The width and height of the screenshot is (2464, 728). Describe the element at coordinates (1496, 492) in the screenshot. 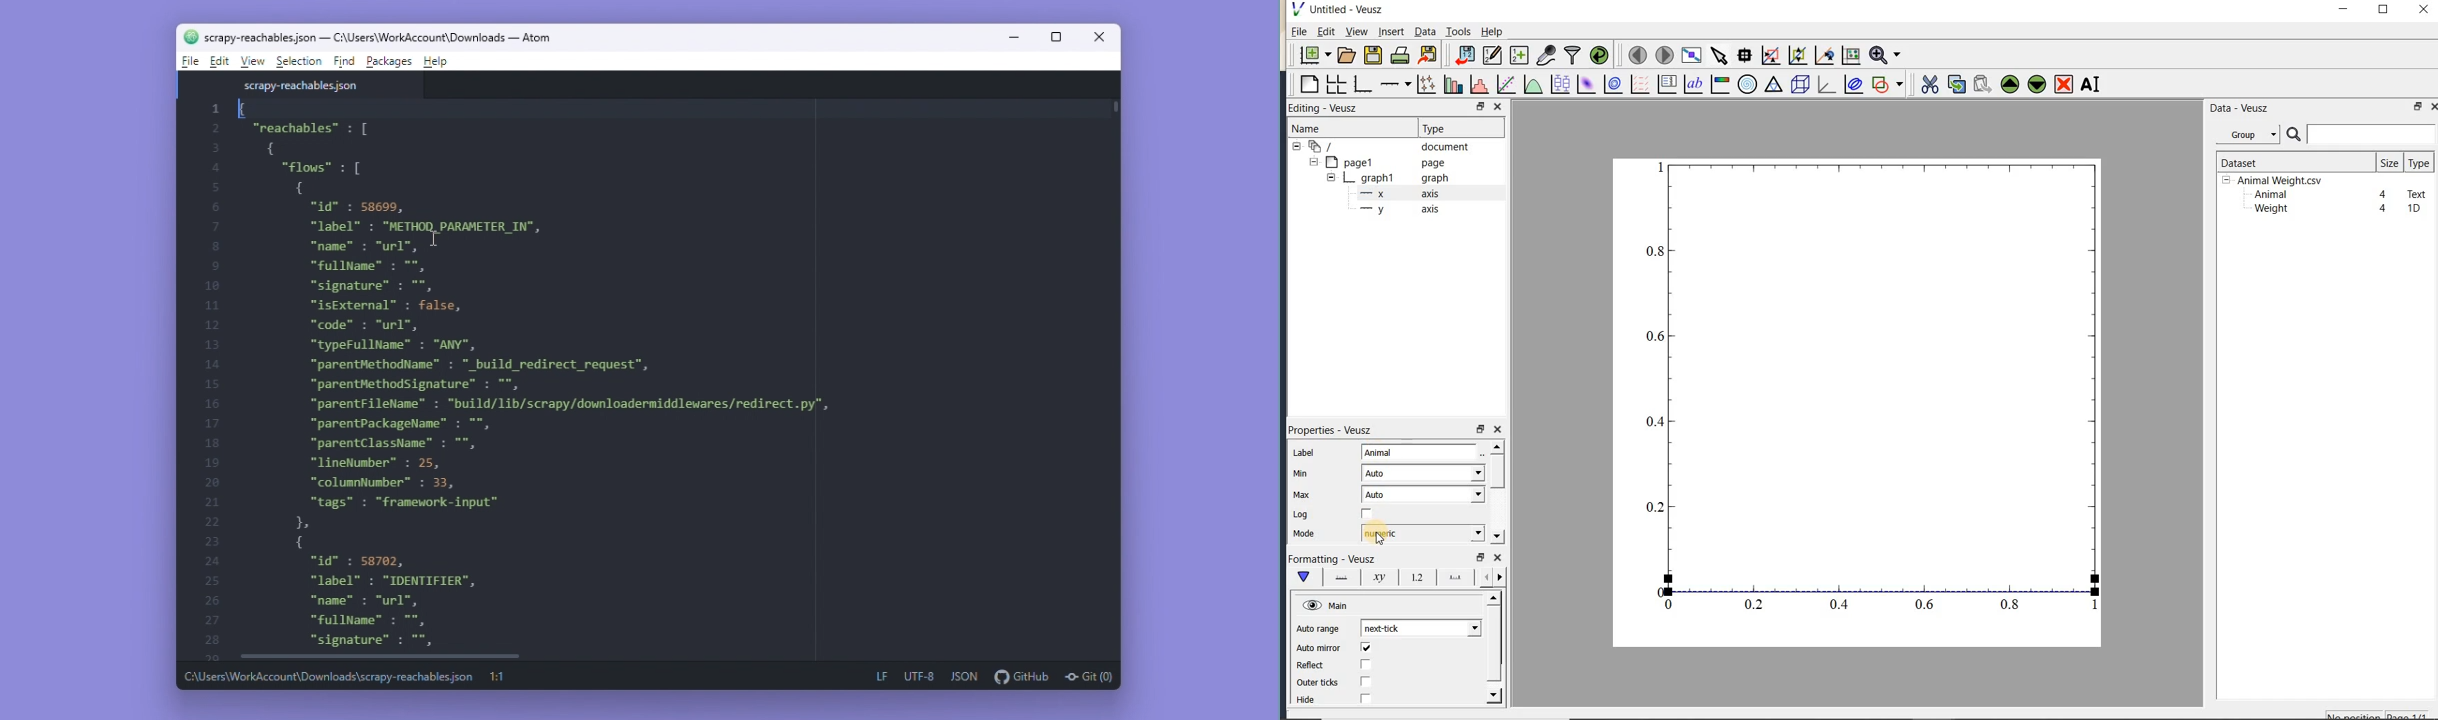

I see `scrollbar` at that location.